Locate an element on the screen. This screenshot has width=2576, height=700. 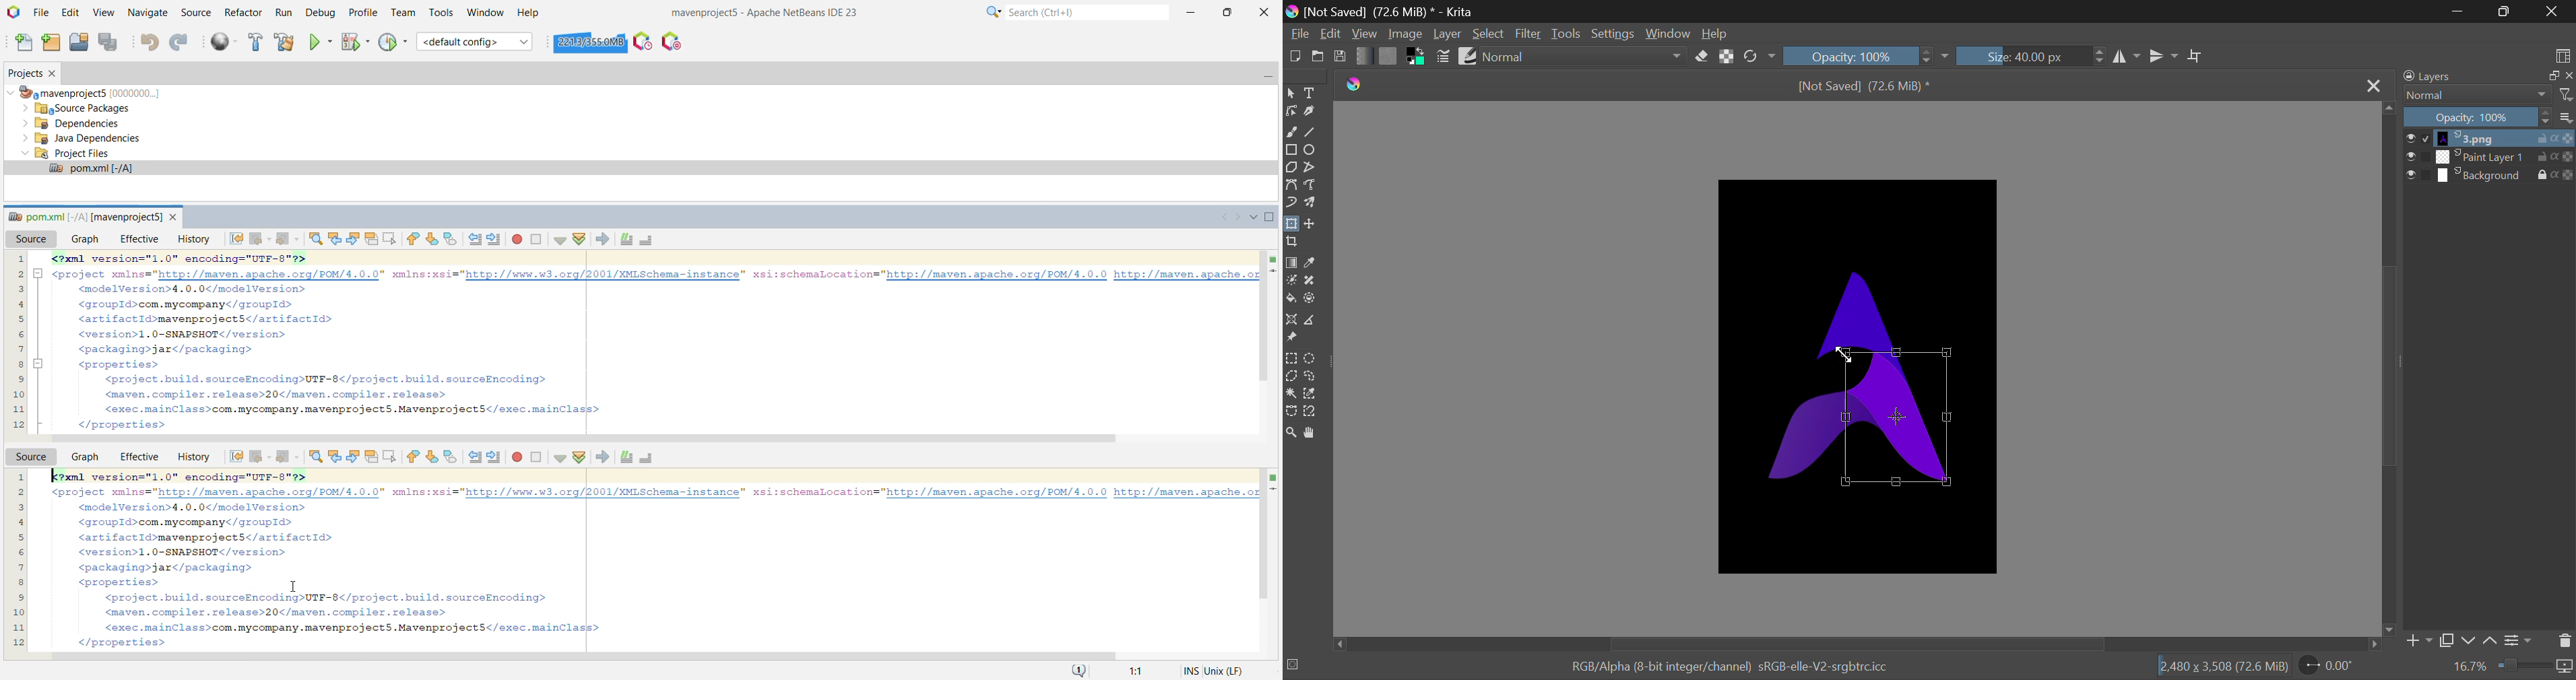
Scroll Bar is located at coordinates (1857, 643).